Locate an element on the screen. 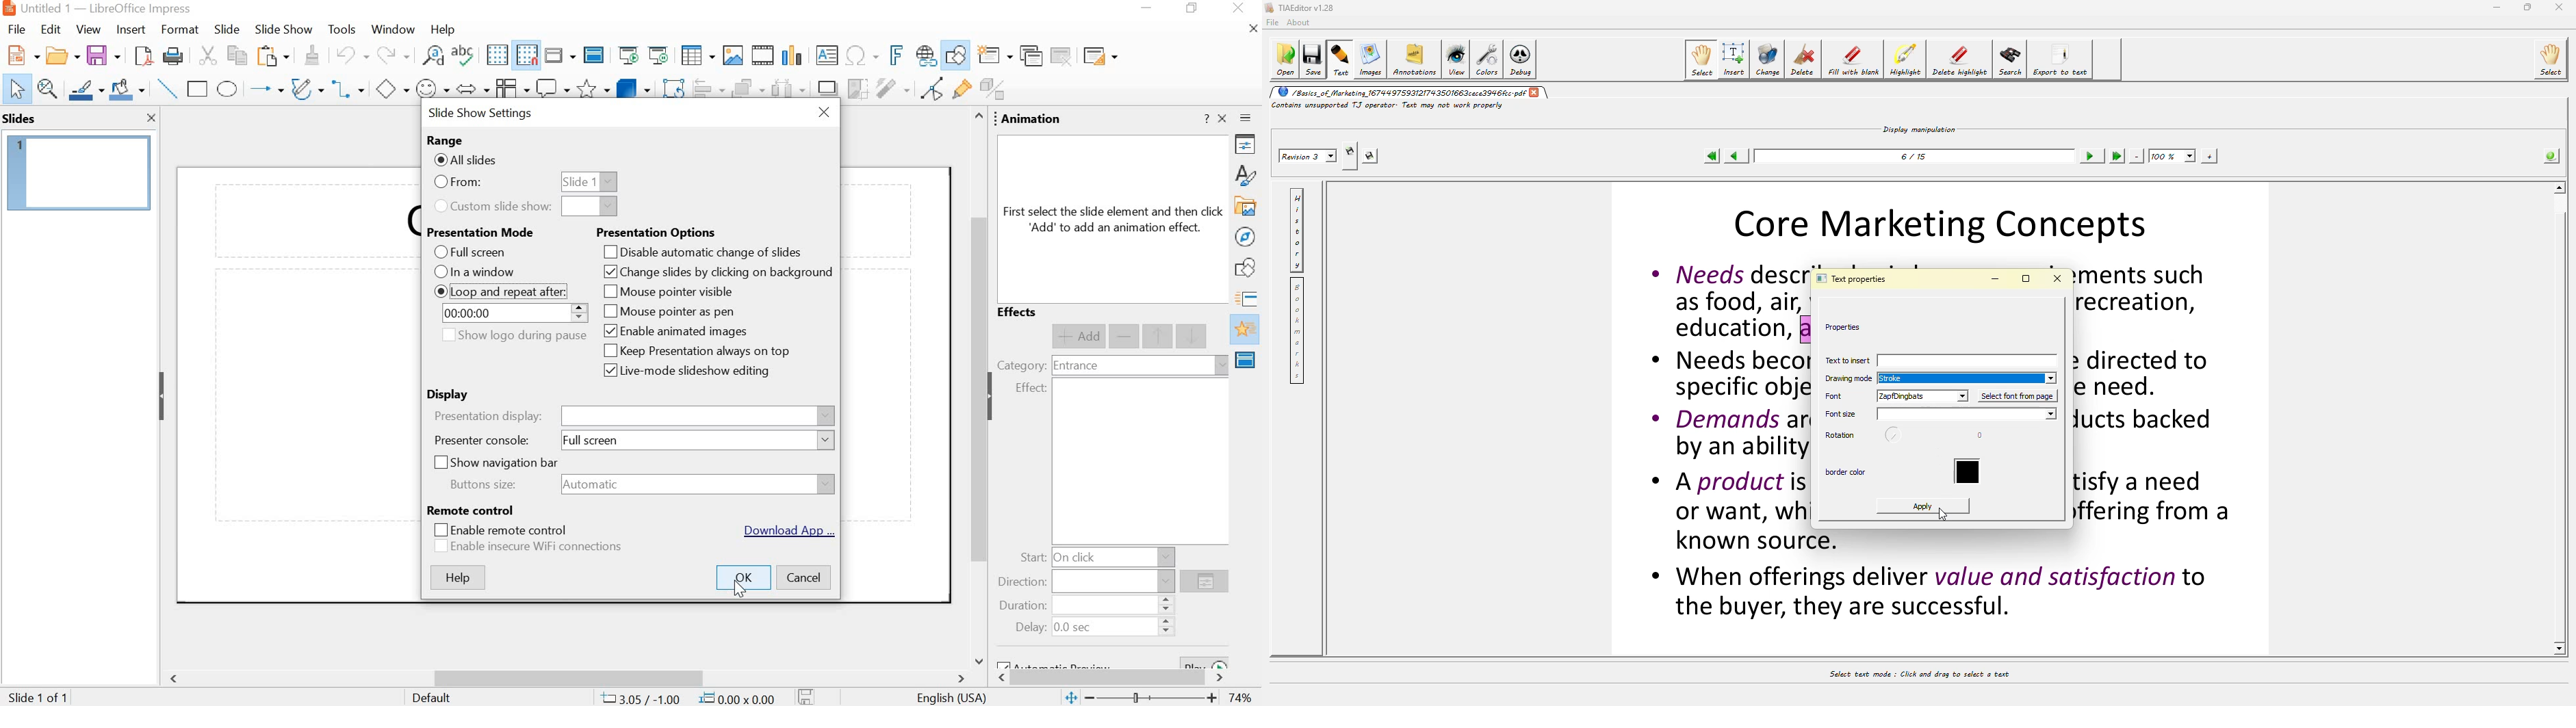 The width and height of the screenshot is (2576, 728). close is located at coordinates (152, 119).